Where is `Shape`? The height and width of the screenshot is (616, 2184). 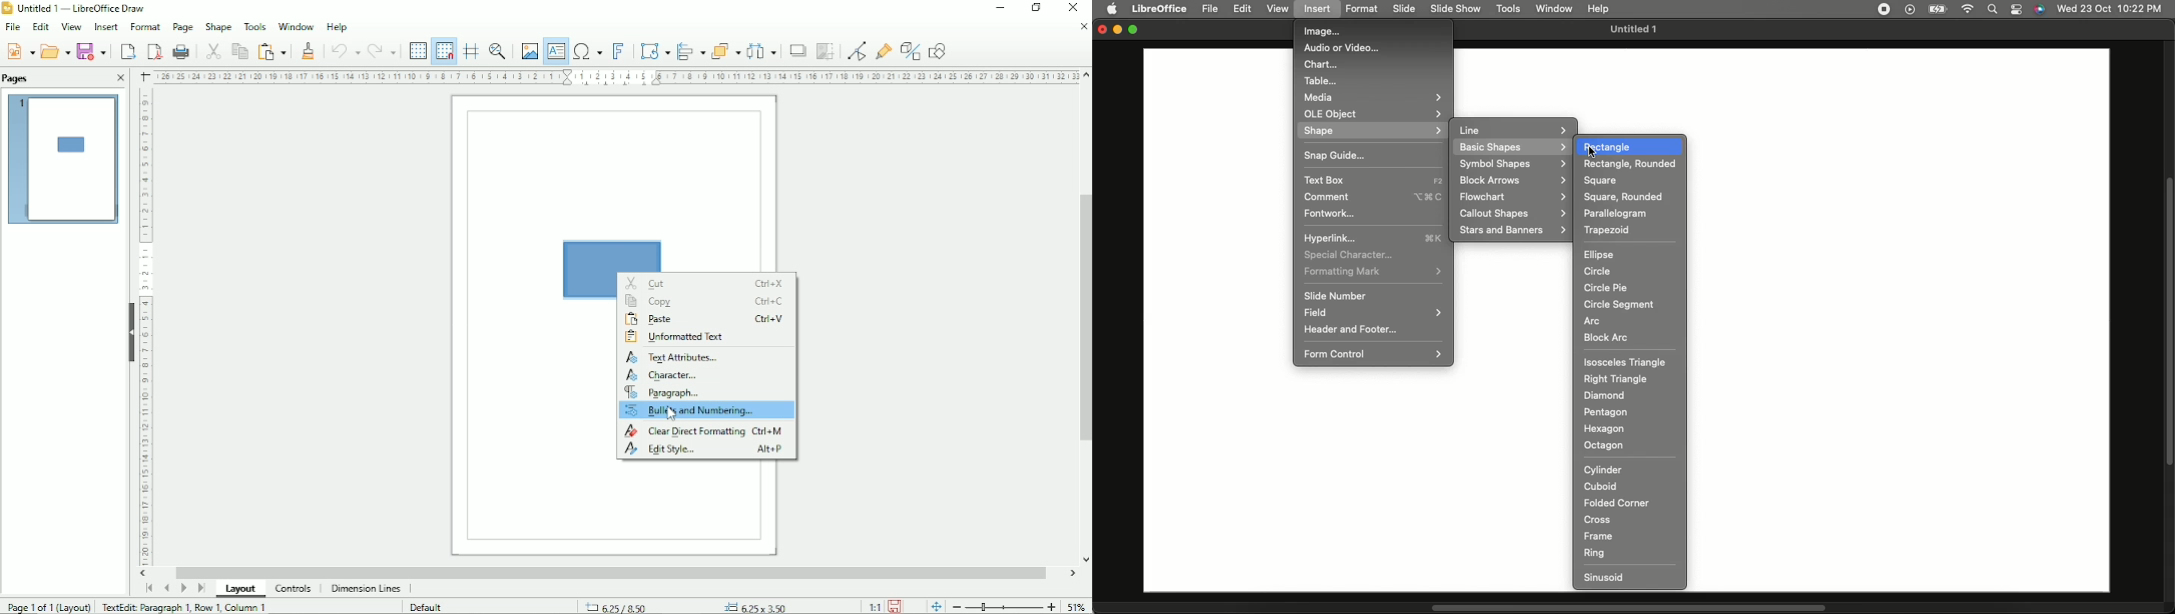
Shape is located at coordinates (1373, 130).